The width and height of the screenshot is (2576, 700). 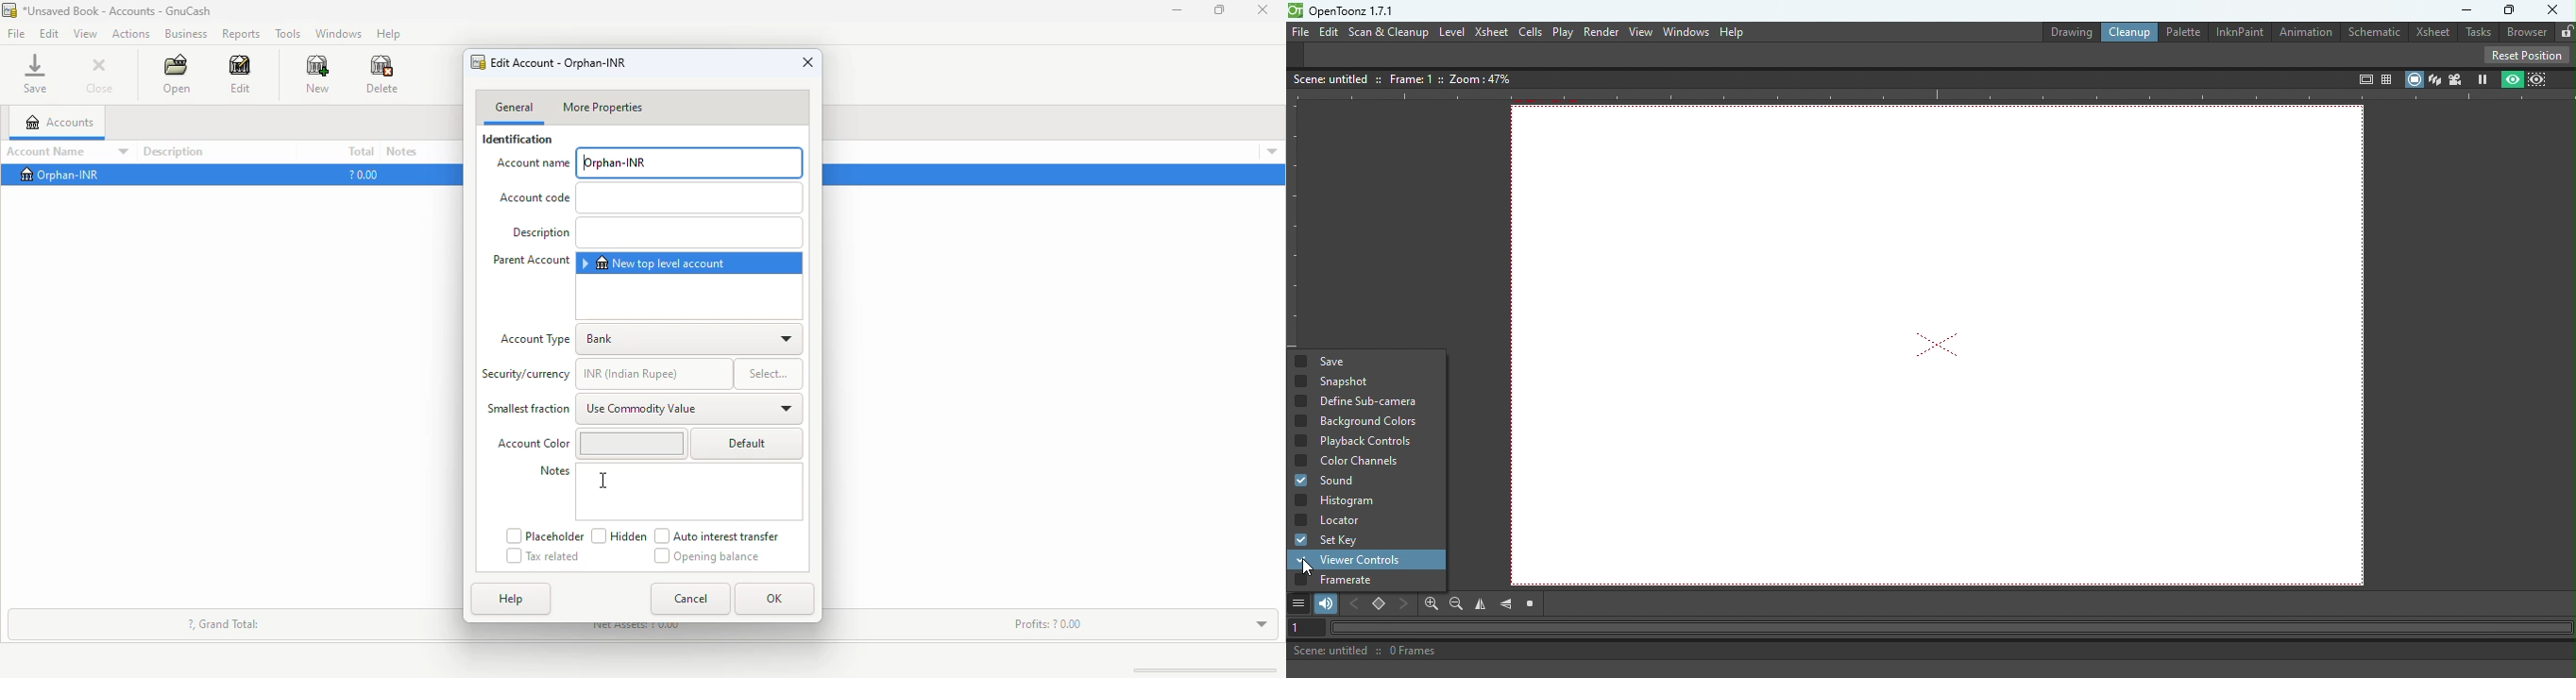 I want to click on add Account code, so click(x=686, y=199).